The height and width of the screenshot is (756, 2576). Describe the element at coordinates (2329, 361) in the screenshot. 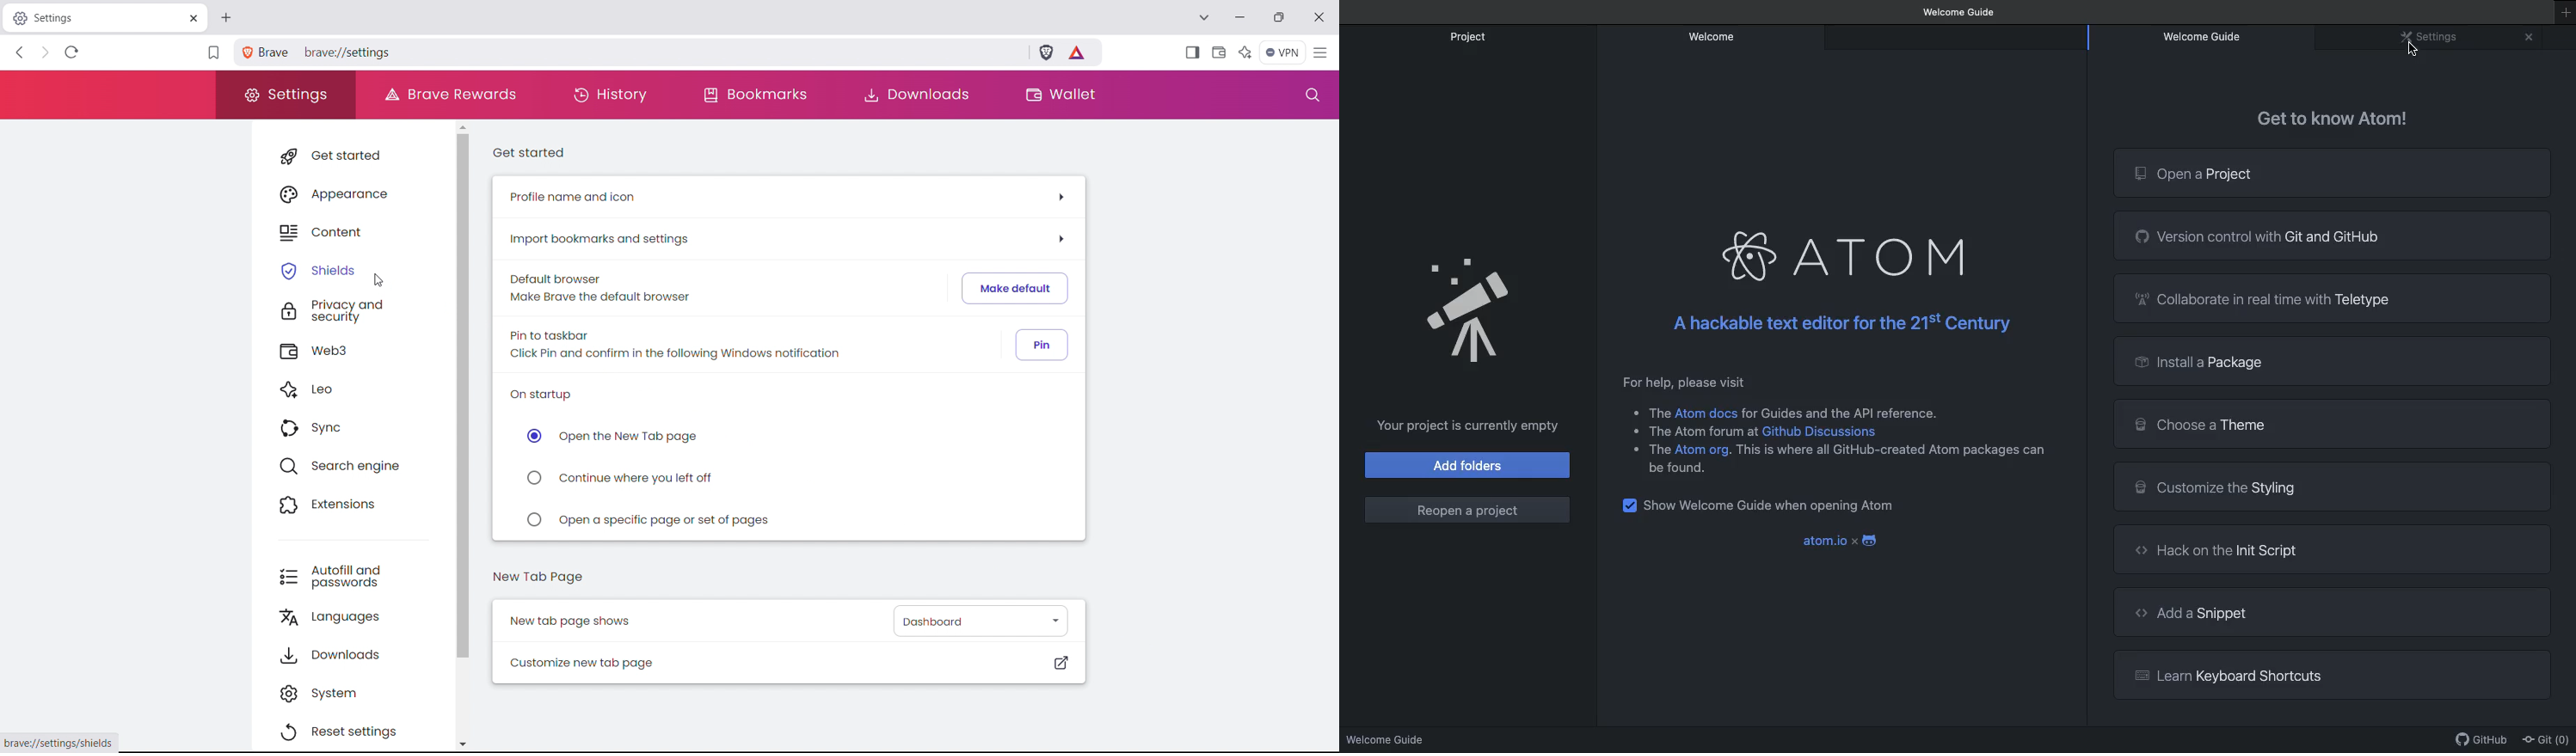

I see `Install a package` at that location.